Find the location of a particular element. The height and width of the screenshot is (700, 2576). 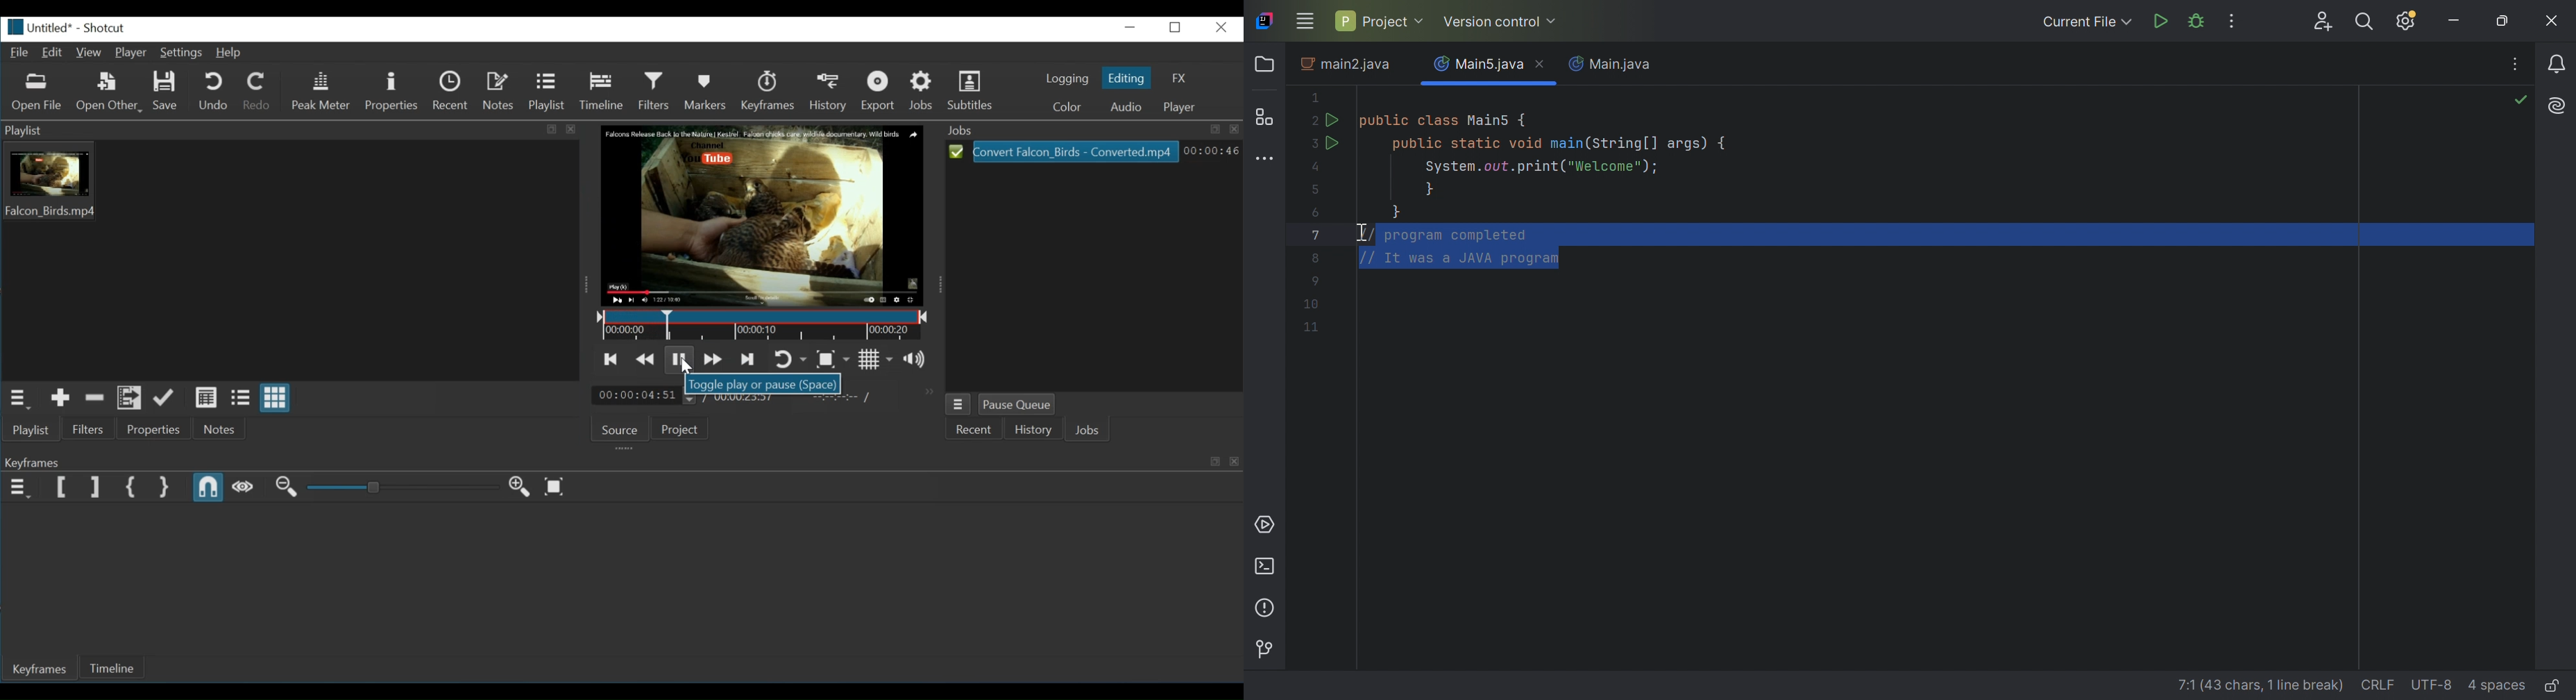

FX is located at coordinates (1179, 78).